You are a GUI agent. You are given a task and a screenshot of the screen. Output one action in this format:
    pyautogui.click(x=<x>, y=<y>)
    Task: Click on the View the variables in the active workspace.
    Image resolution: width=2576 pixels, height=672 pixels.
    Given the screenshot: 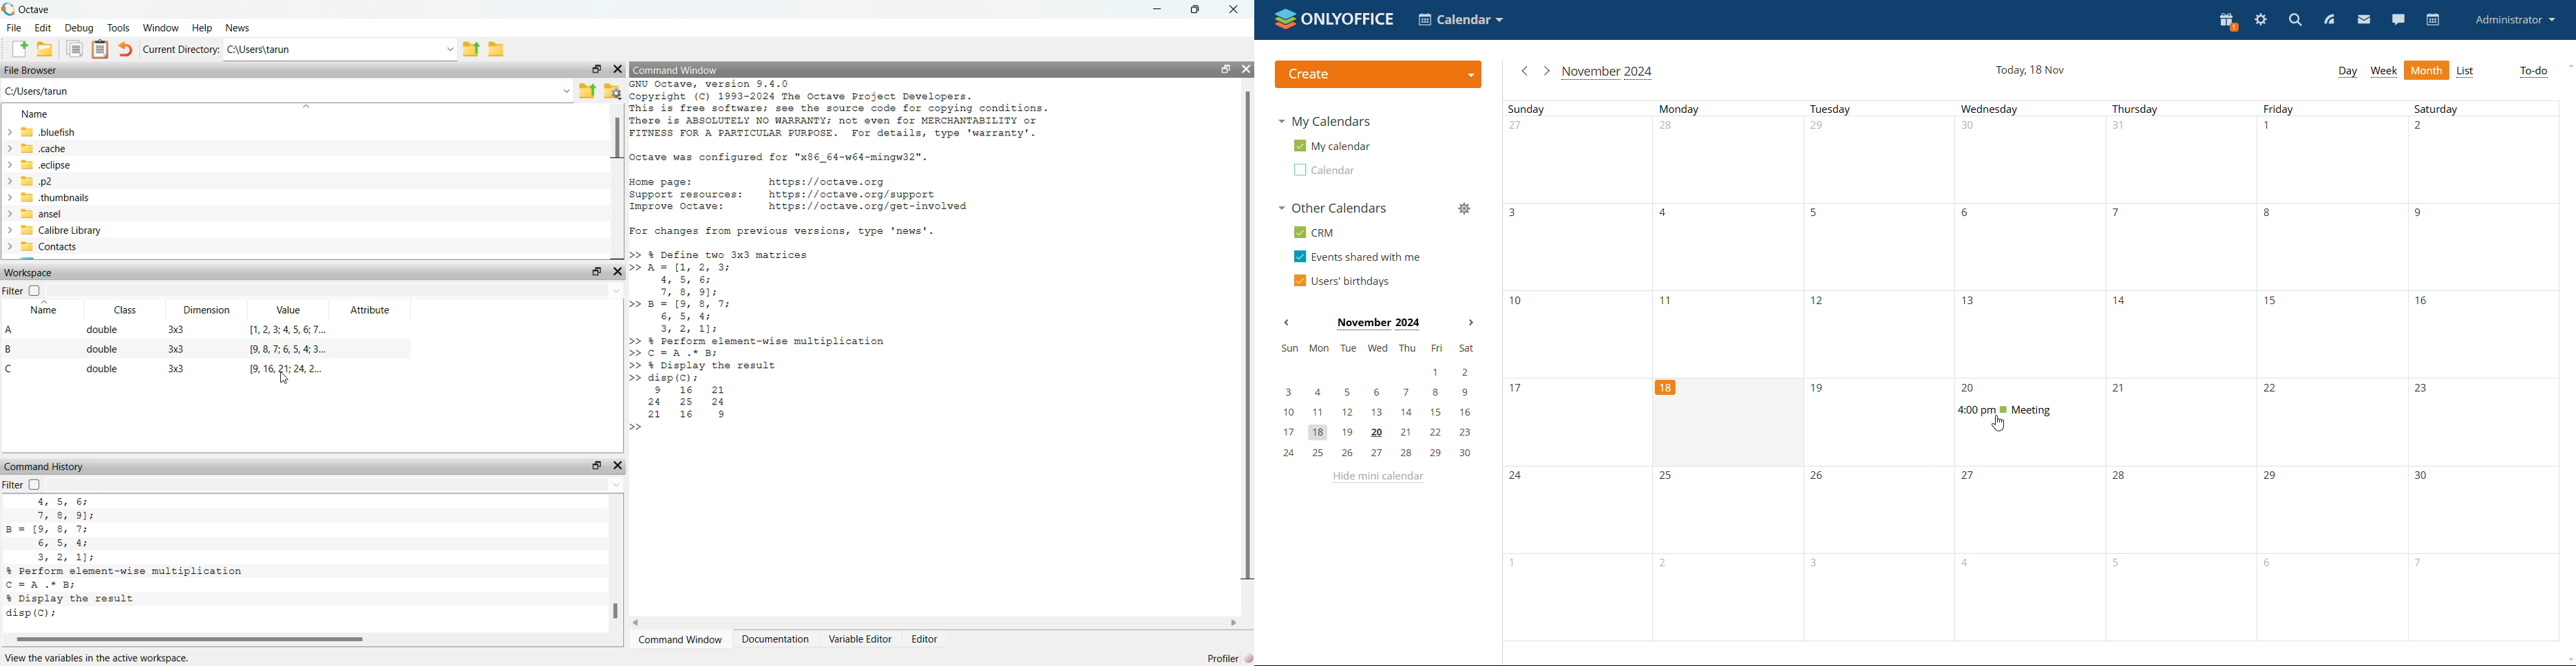 What is the action you would take?
    pyautogui.click(x=98, y=658)
    